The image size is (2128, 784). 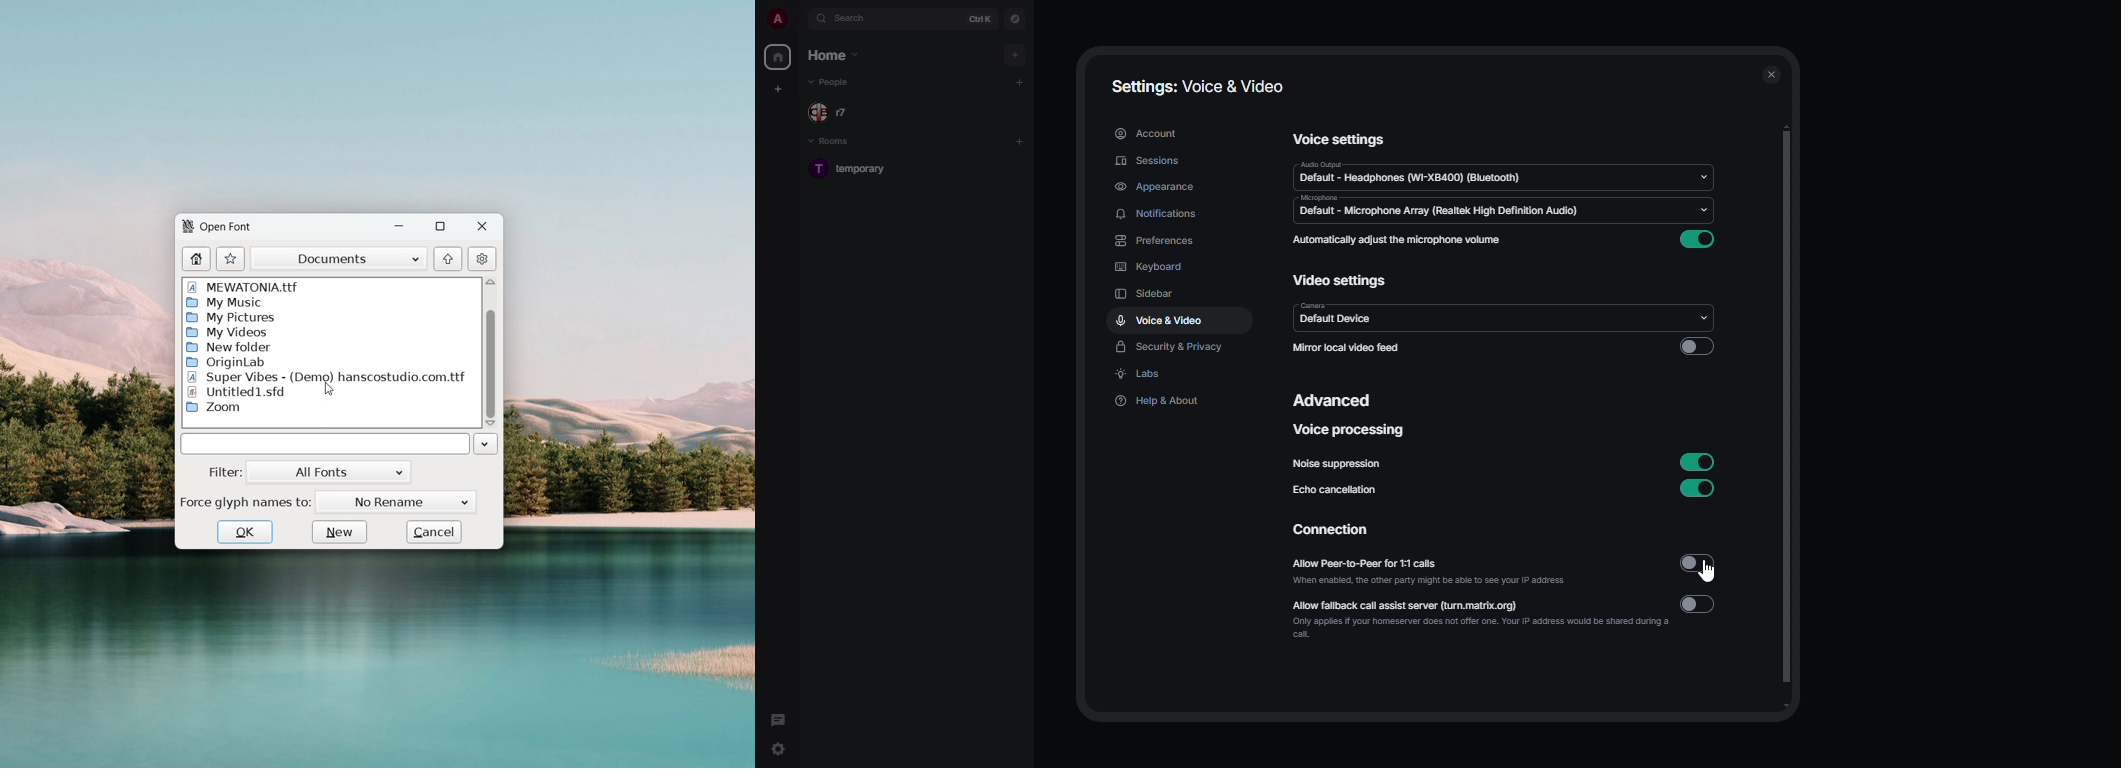 What do you see at coordinates (235, 395) in the screenshot?
I see `Untitled1.std` at bounding box center [235, 395].